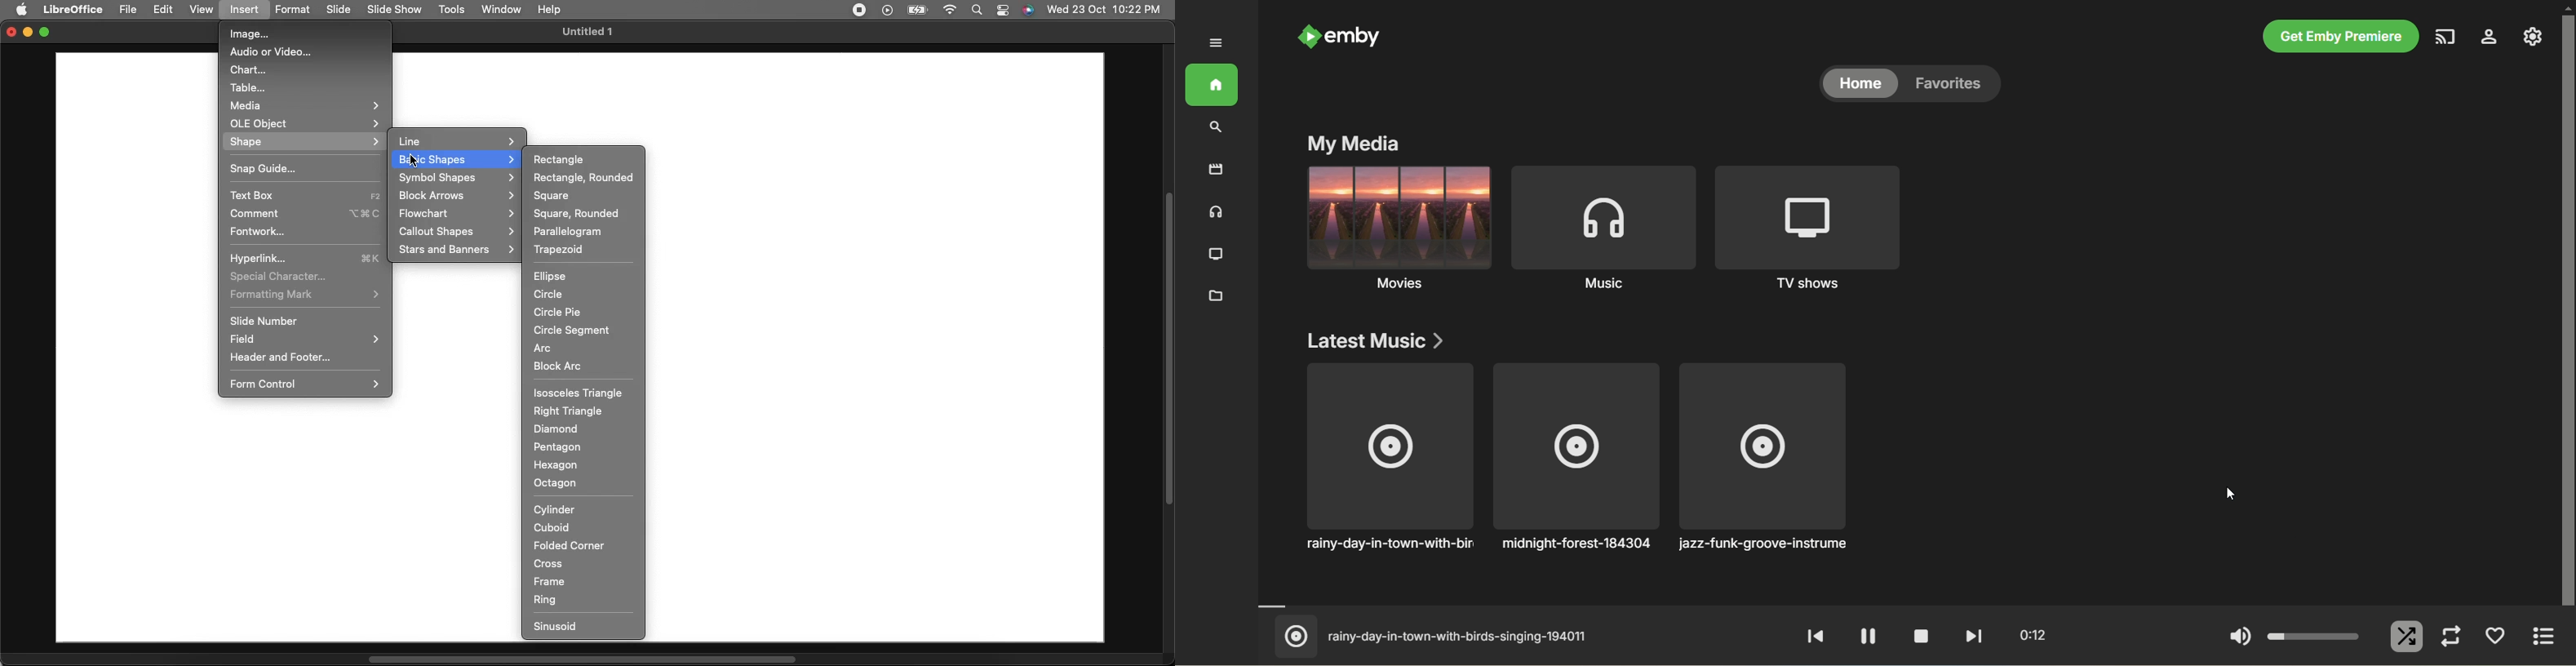 The height and width of the screenshot is (672, 2576). What do you see at coordinates (8, 33) in the screenshot?
I see `Close` at bounding box center [8, 33].